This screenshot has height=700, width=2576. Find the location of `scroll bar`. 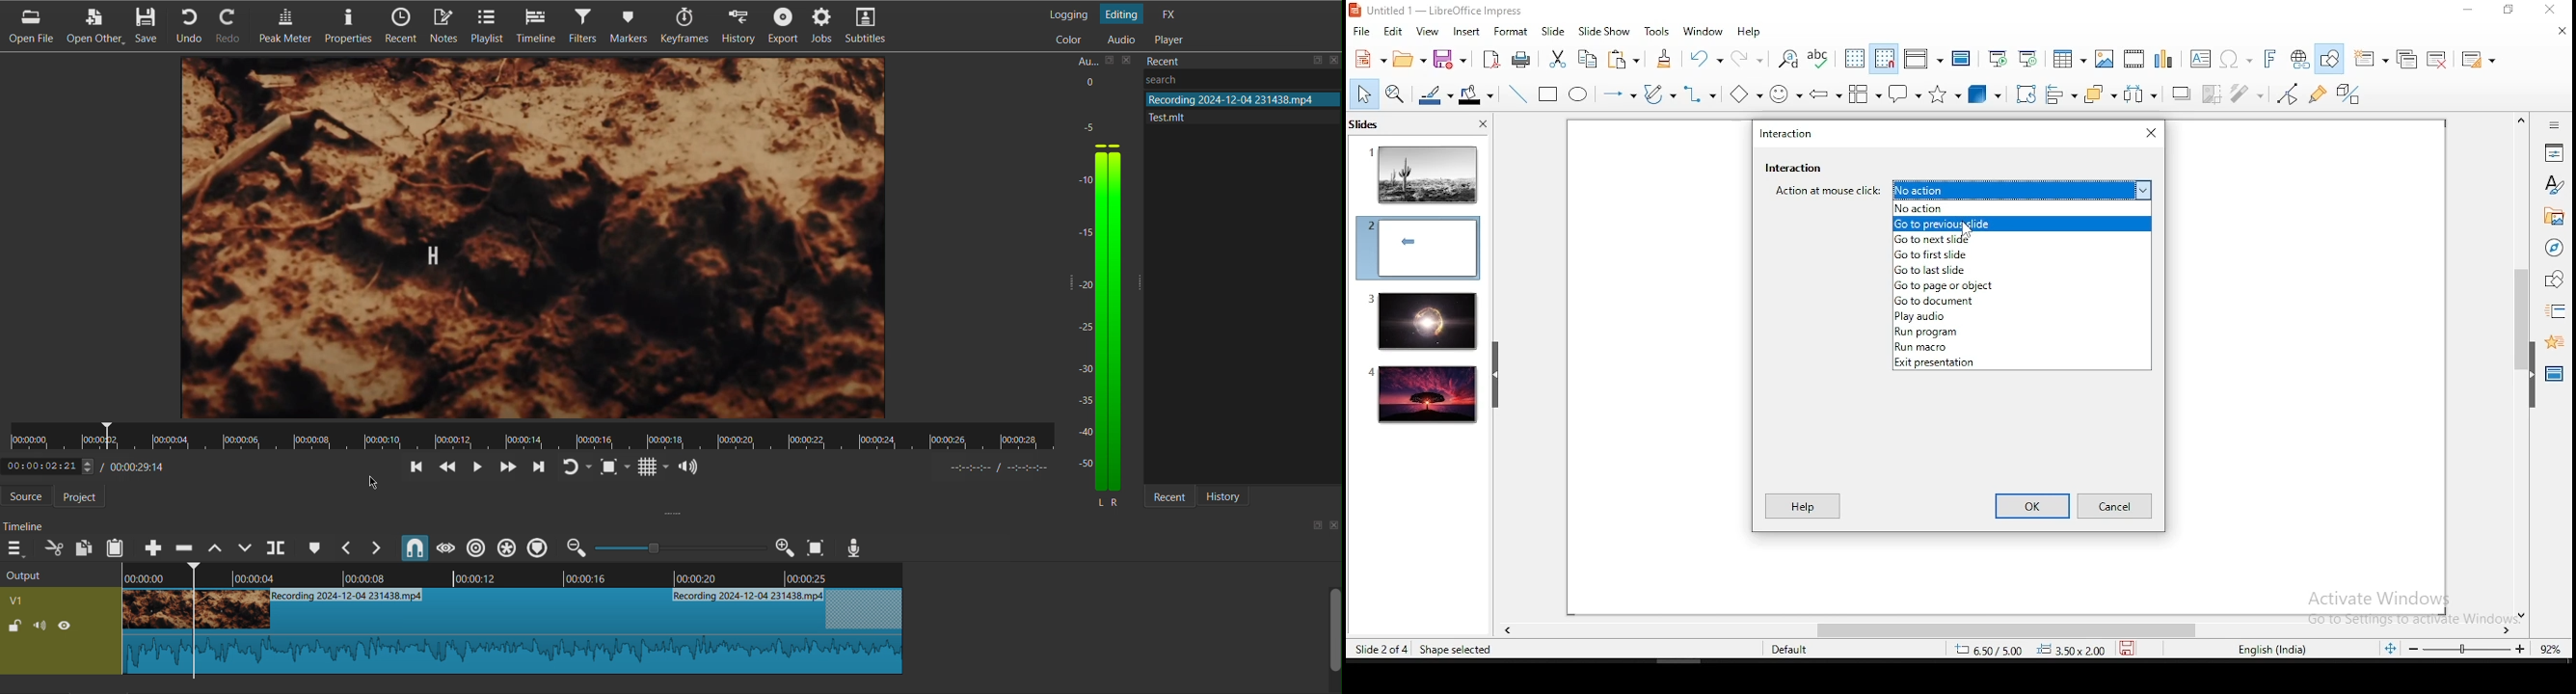

scroll bar is located at coordinates (1334, 628).